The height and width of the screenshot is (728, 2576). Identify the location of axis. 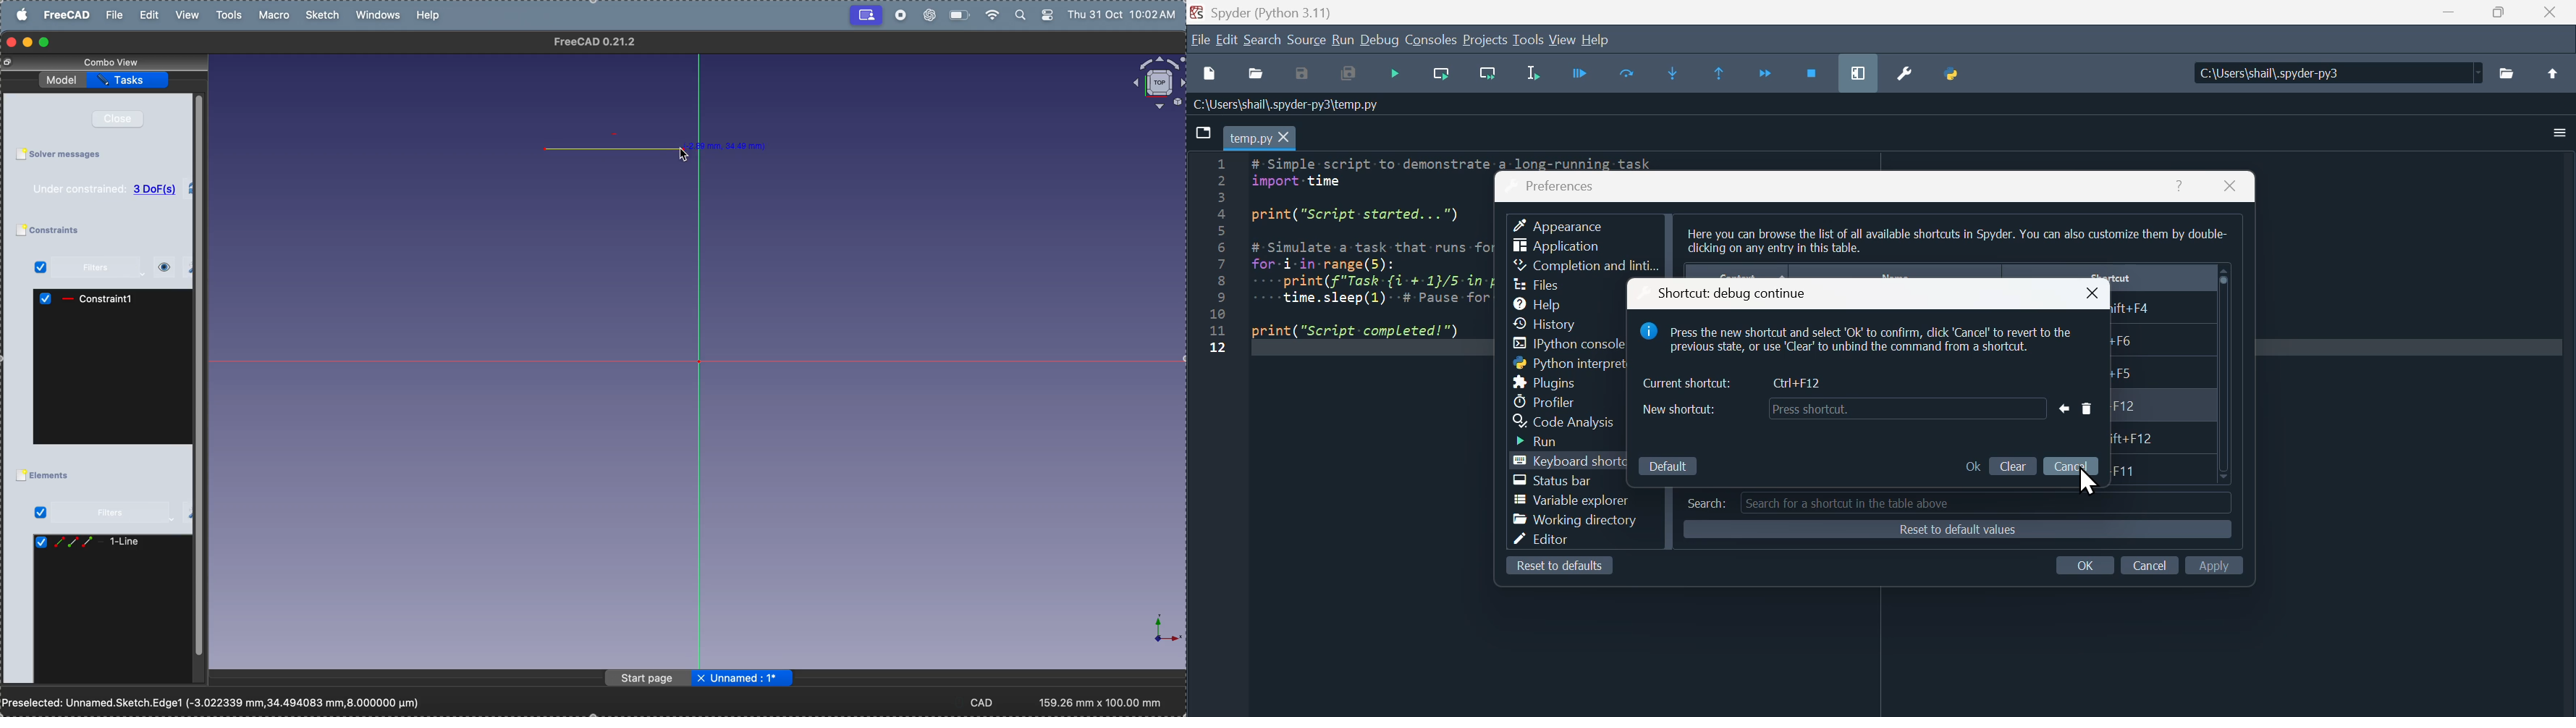
(1158, 630).